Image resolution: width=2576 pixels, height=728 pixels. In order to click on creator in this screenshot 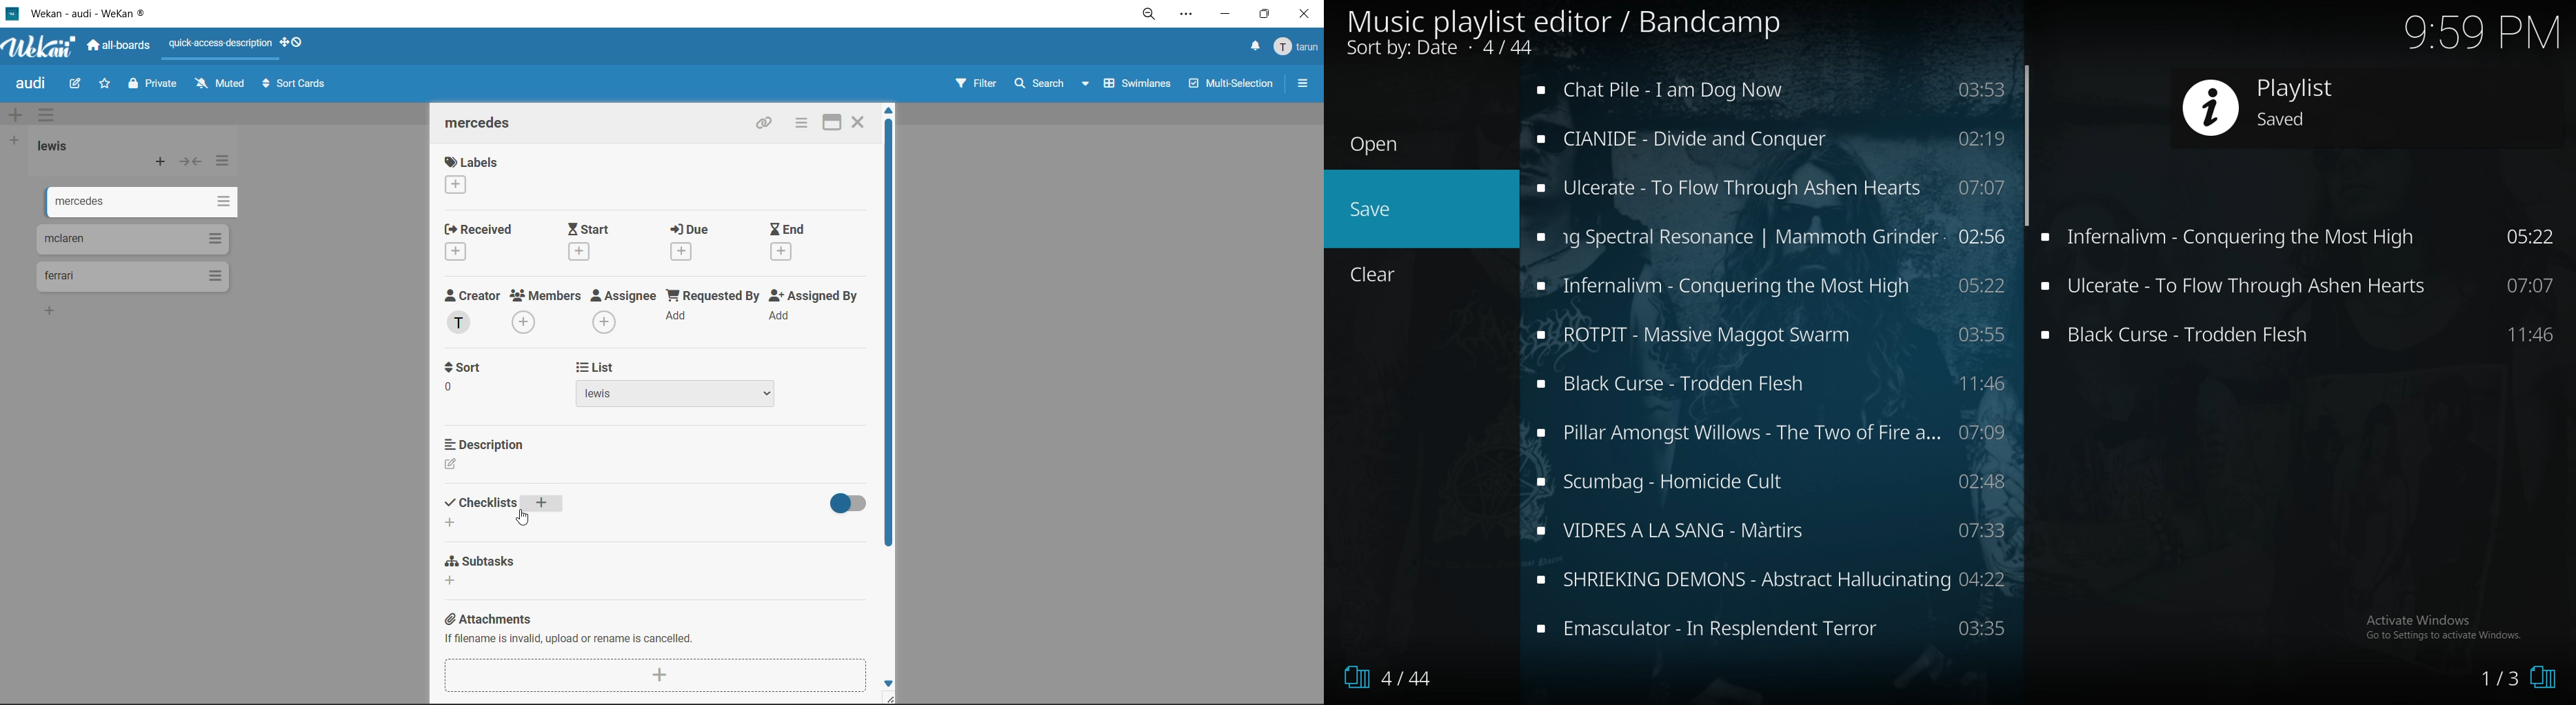, I will do `click(472, 312)`.